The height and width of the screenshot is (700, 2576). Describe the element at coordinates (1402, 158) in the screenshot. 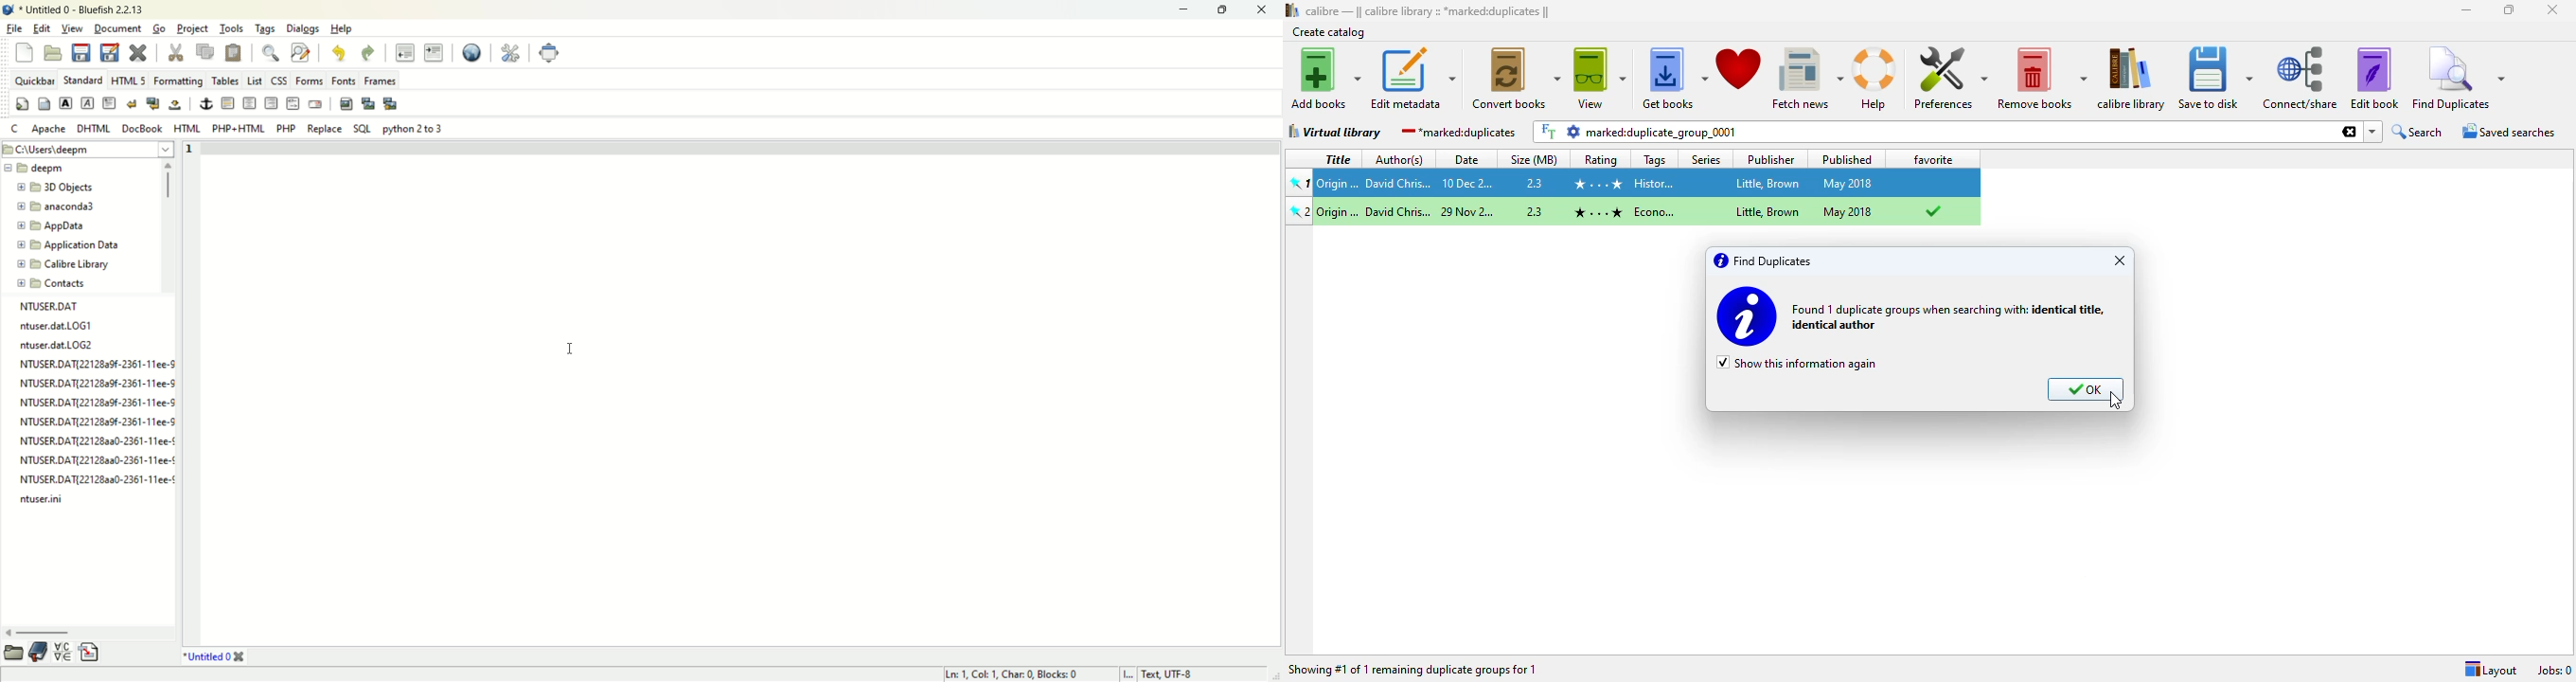

I see `author(s)` at that location.